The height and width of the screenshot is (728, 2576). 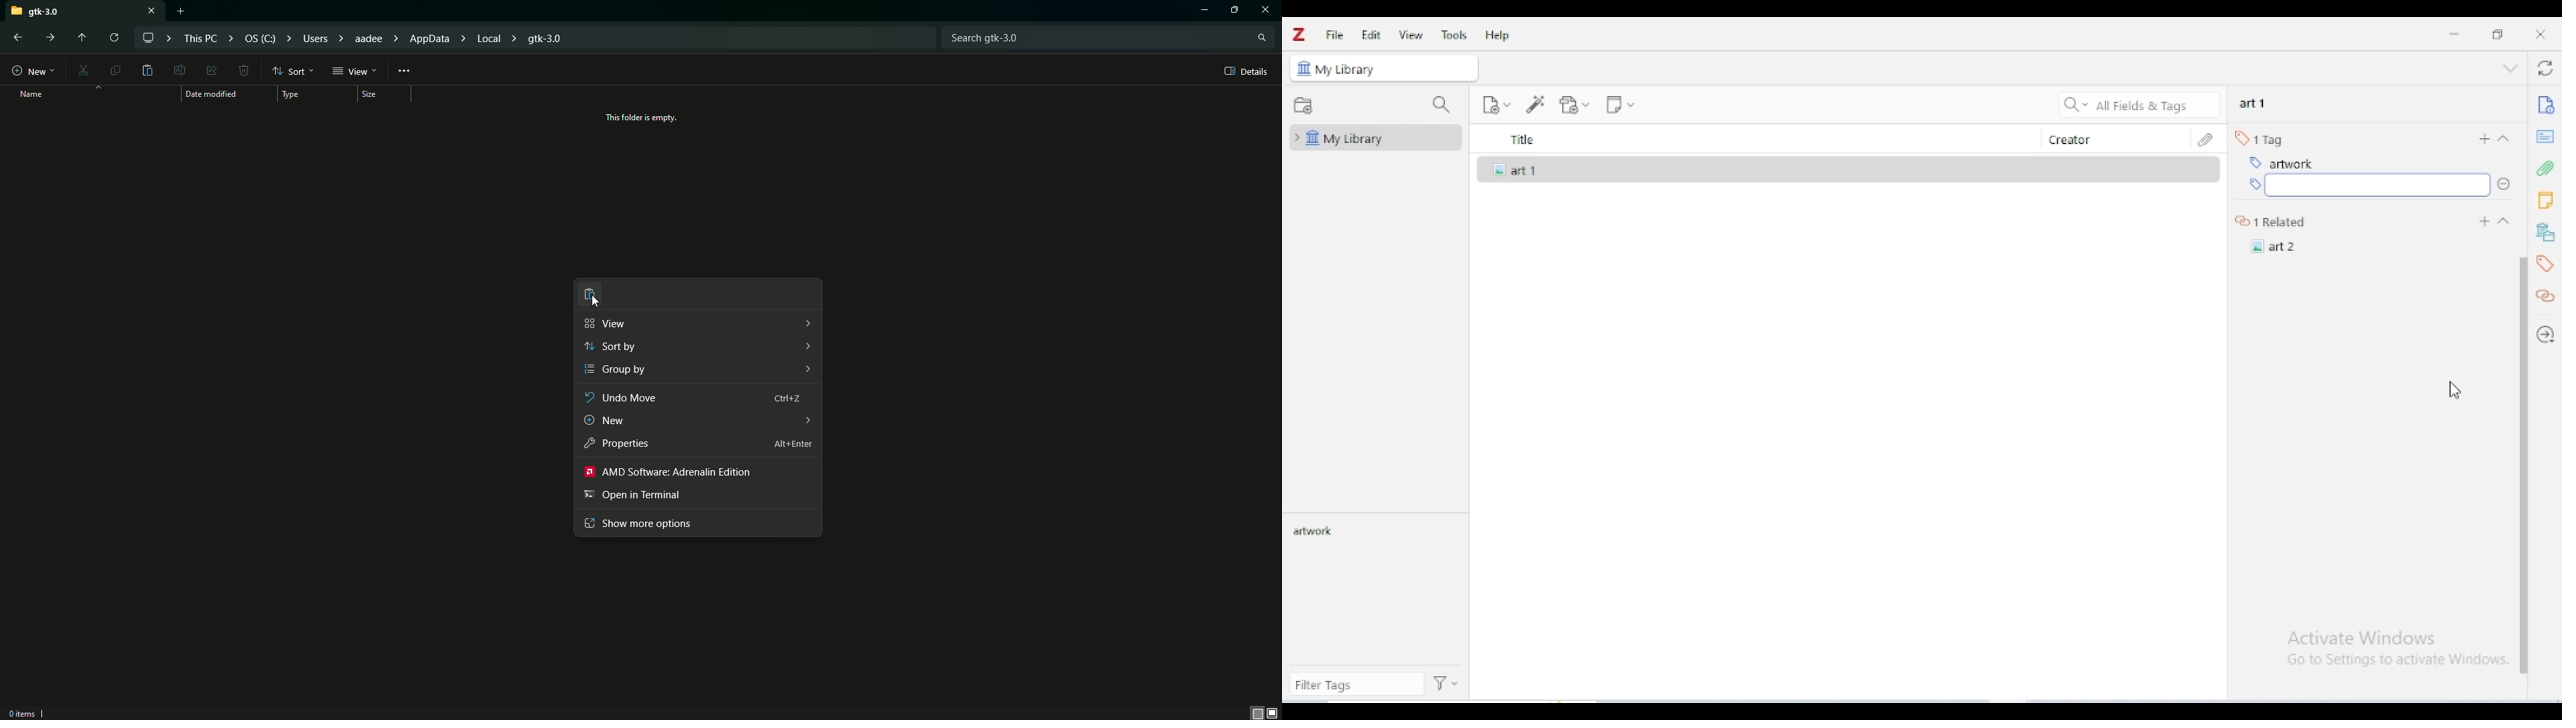 I want to click on sync with zotero.org, so click(x=2545, y=69).